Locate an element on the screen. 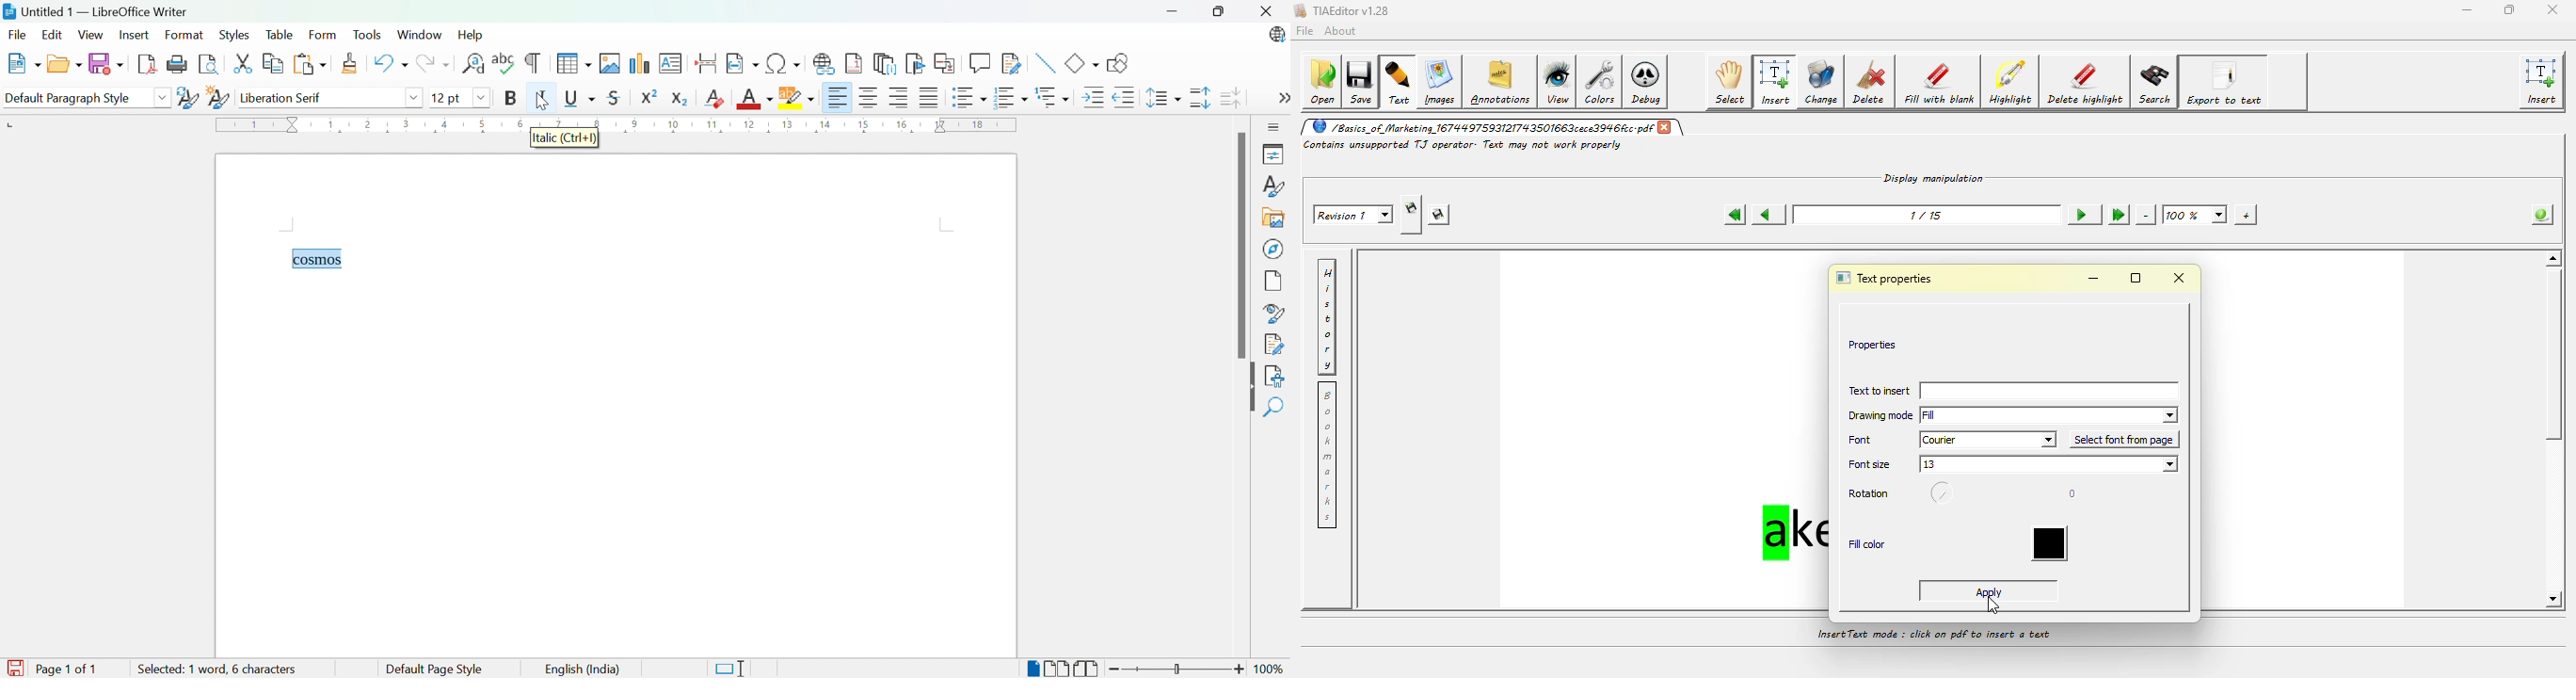  Underline is located at coordinates (580, 98).